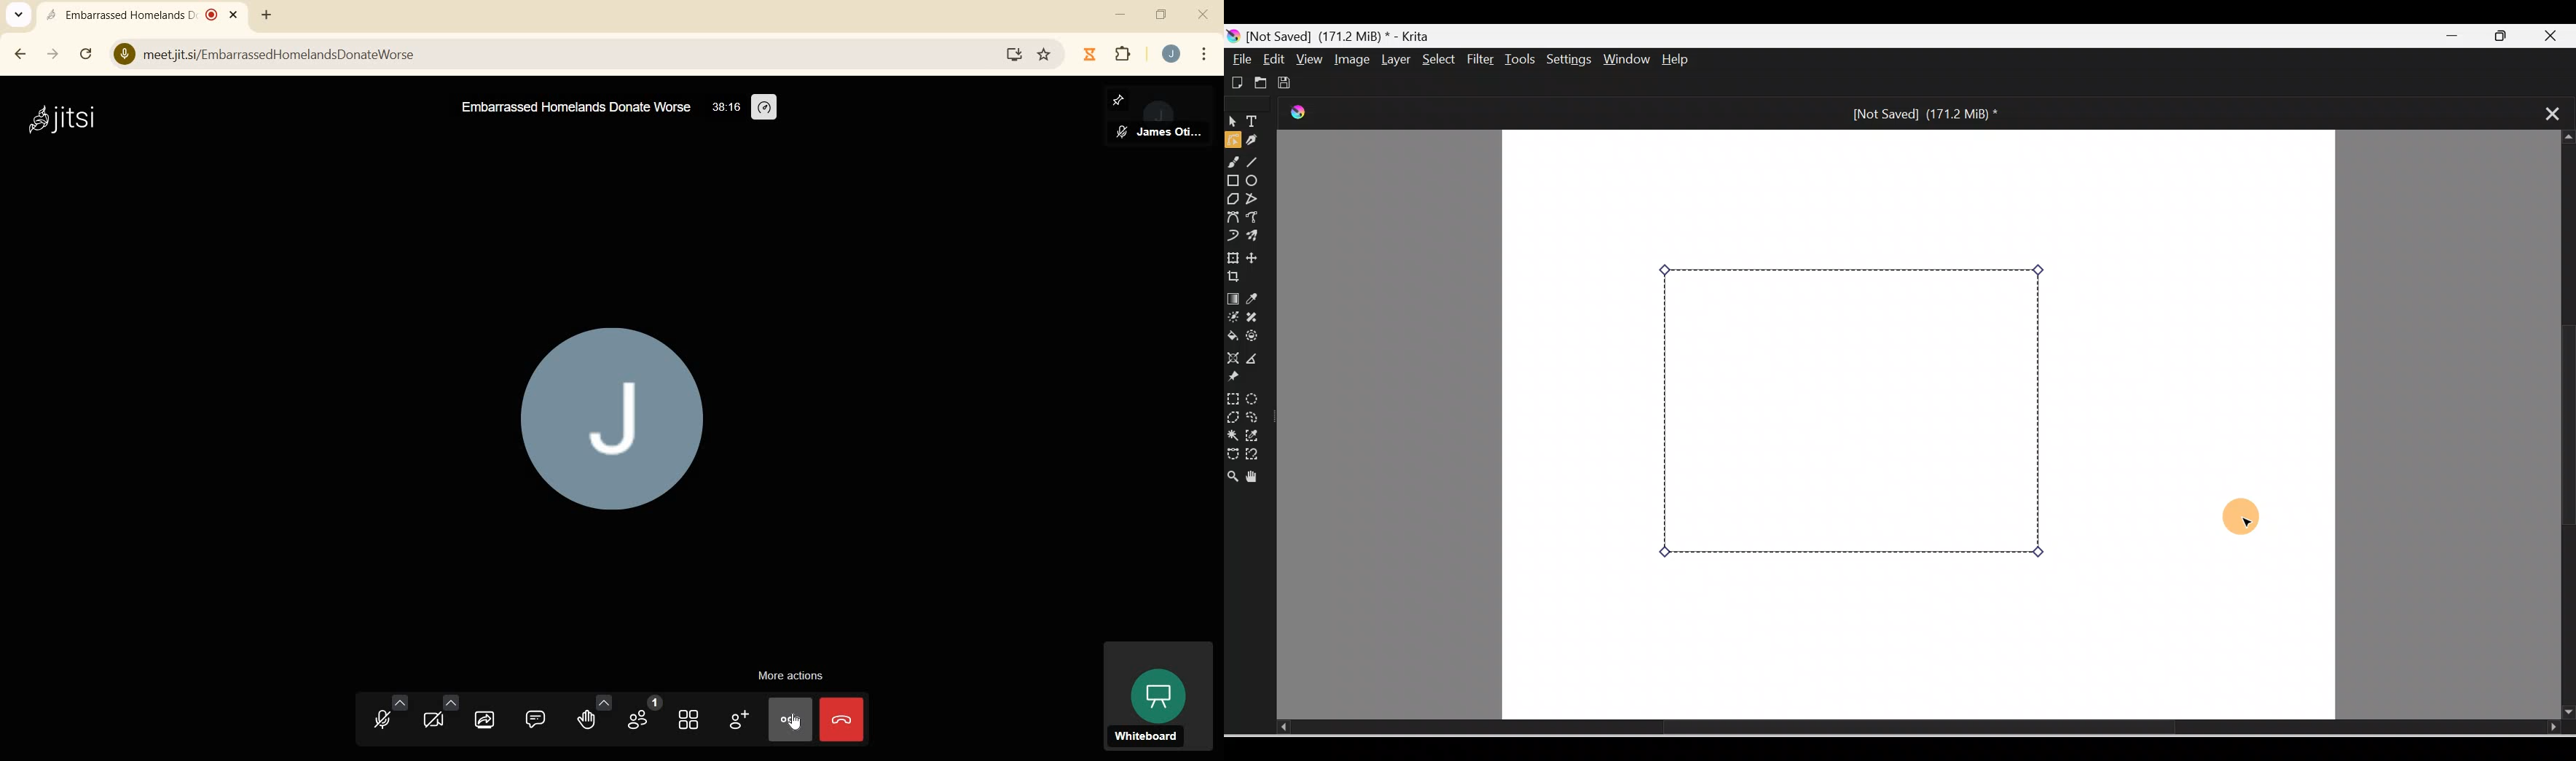  What do you see at coordinates (1255, 434) in the screenshot?
I see `Similar color selection tool` at bounding box center [1255, 434].